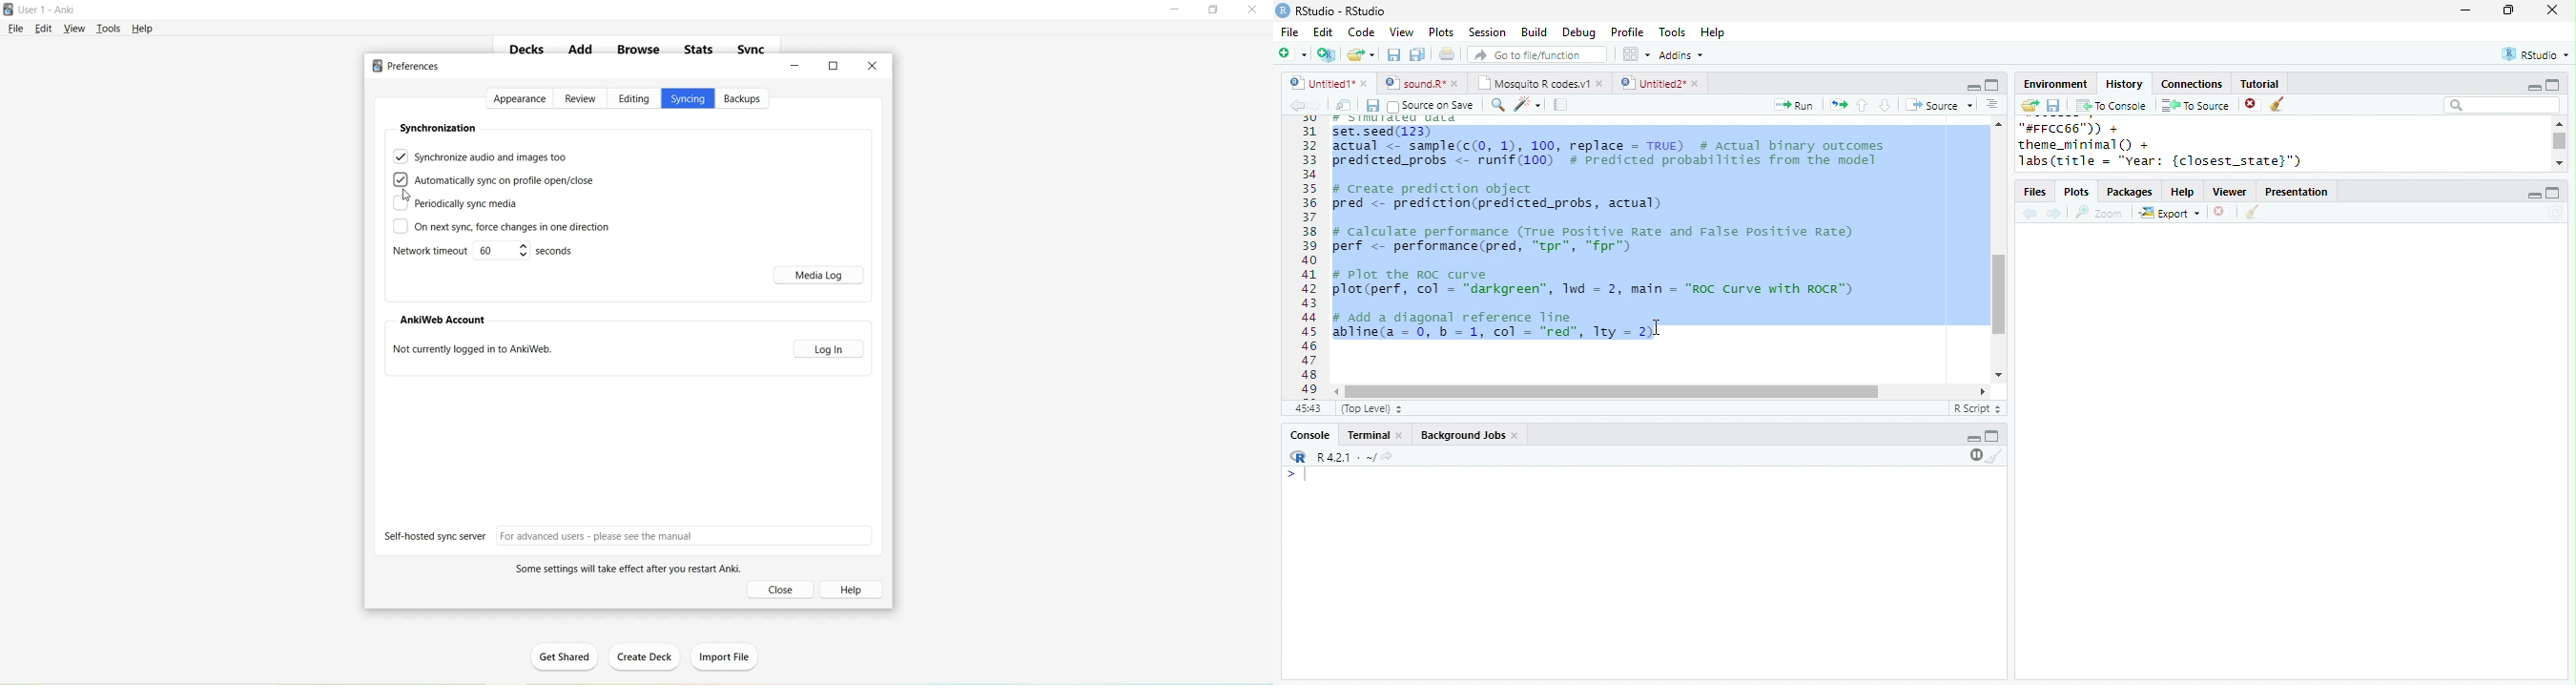  I want to click on resize, so click(2508, 10).